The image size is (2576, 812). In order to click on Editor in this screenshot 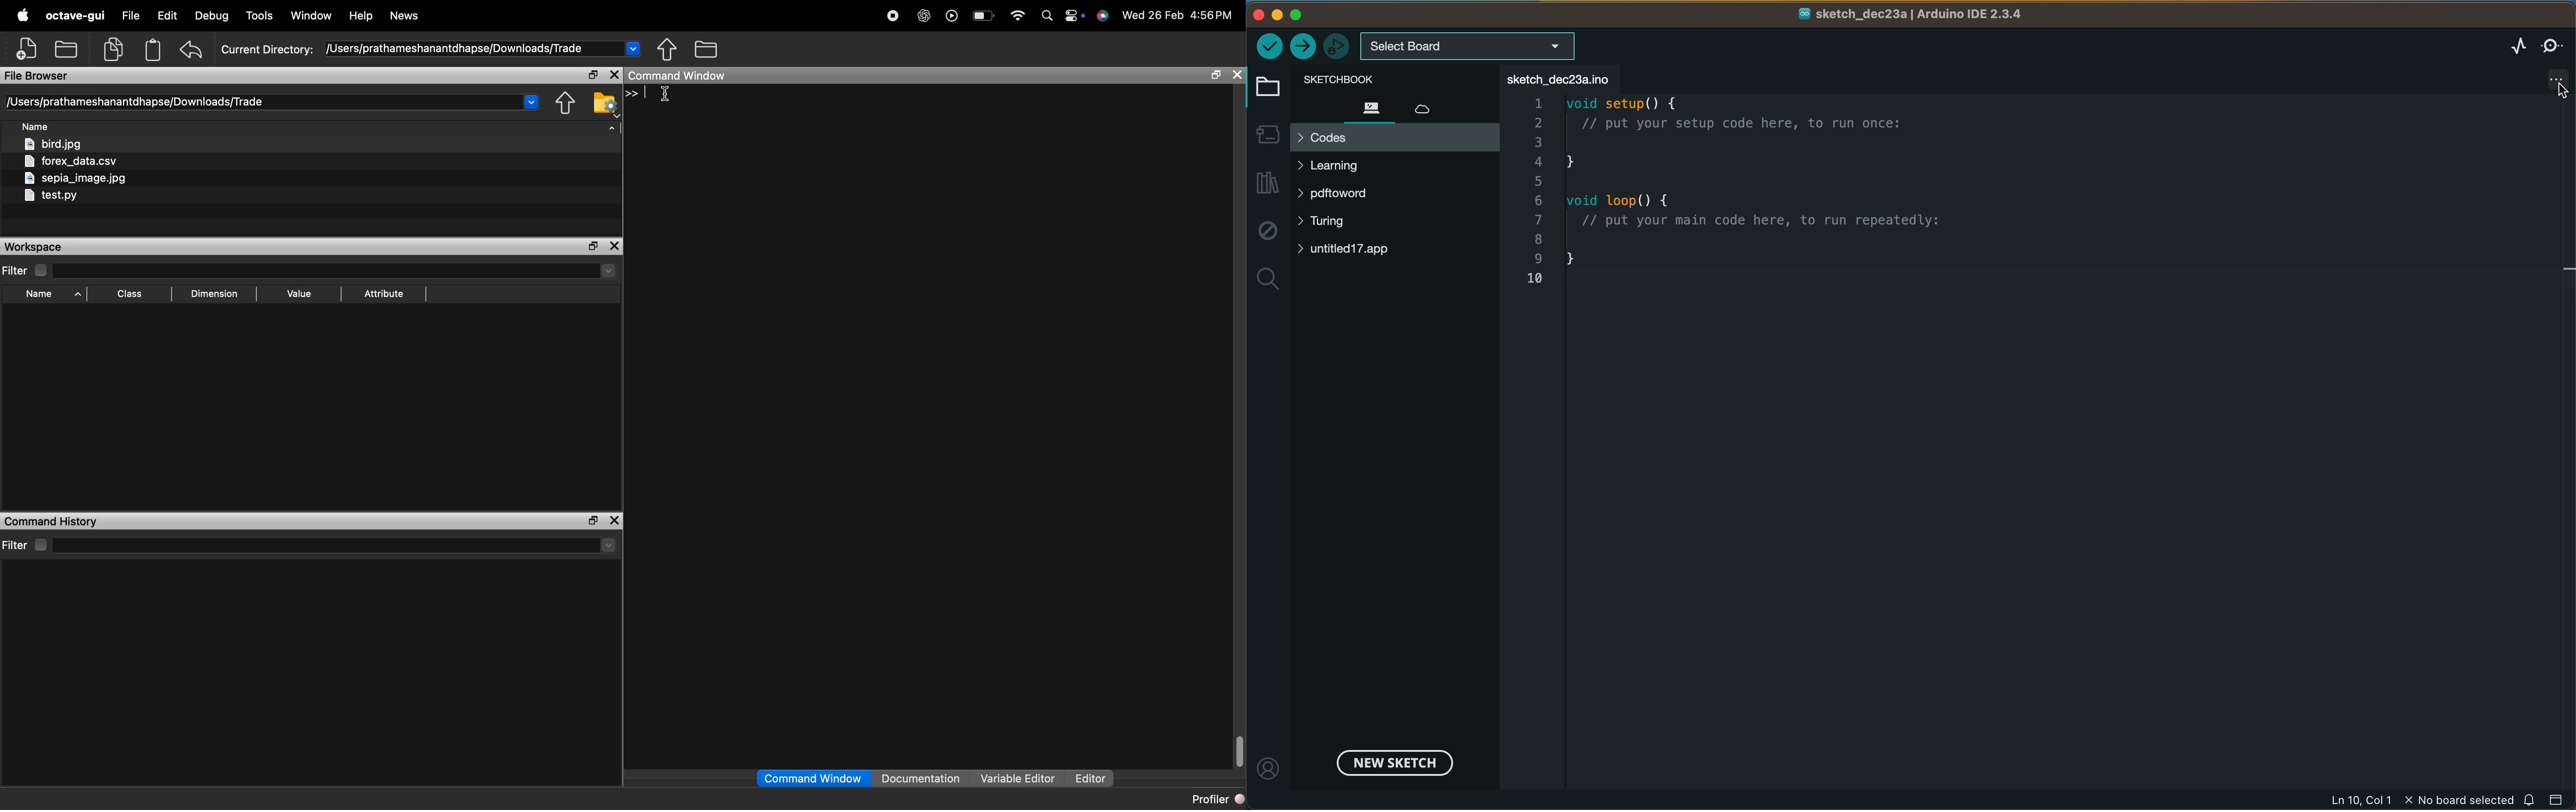, I will do `click(1090, 779)`.